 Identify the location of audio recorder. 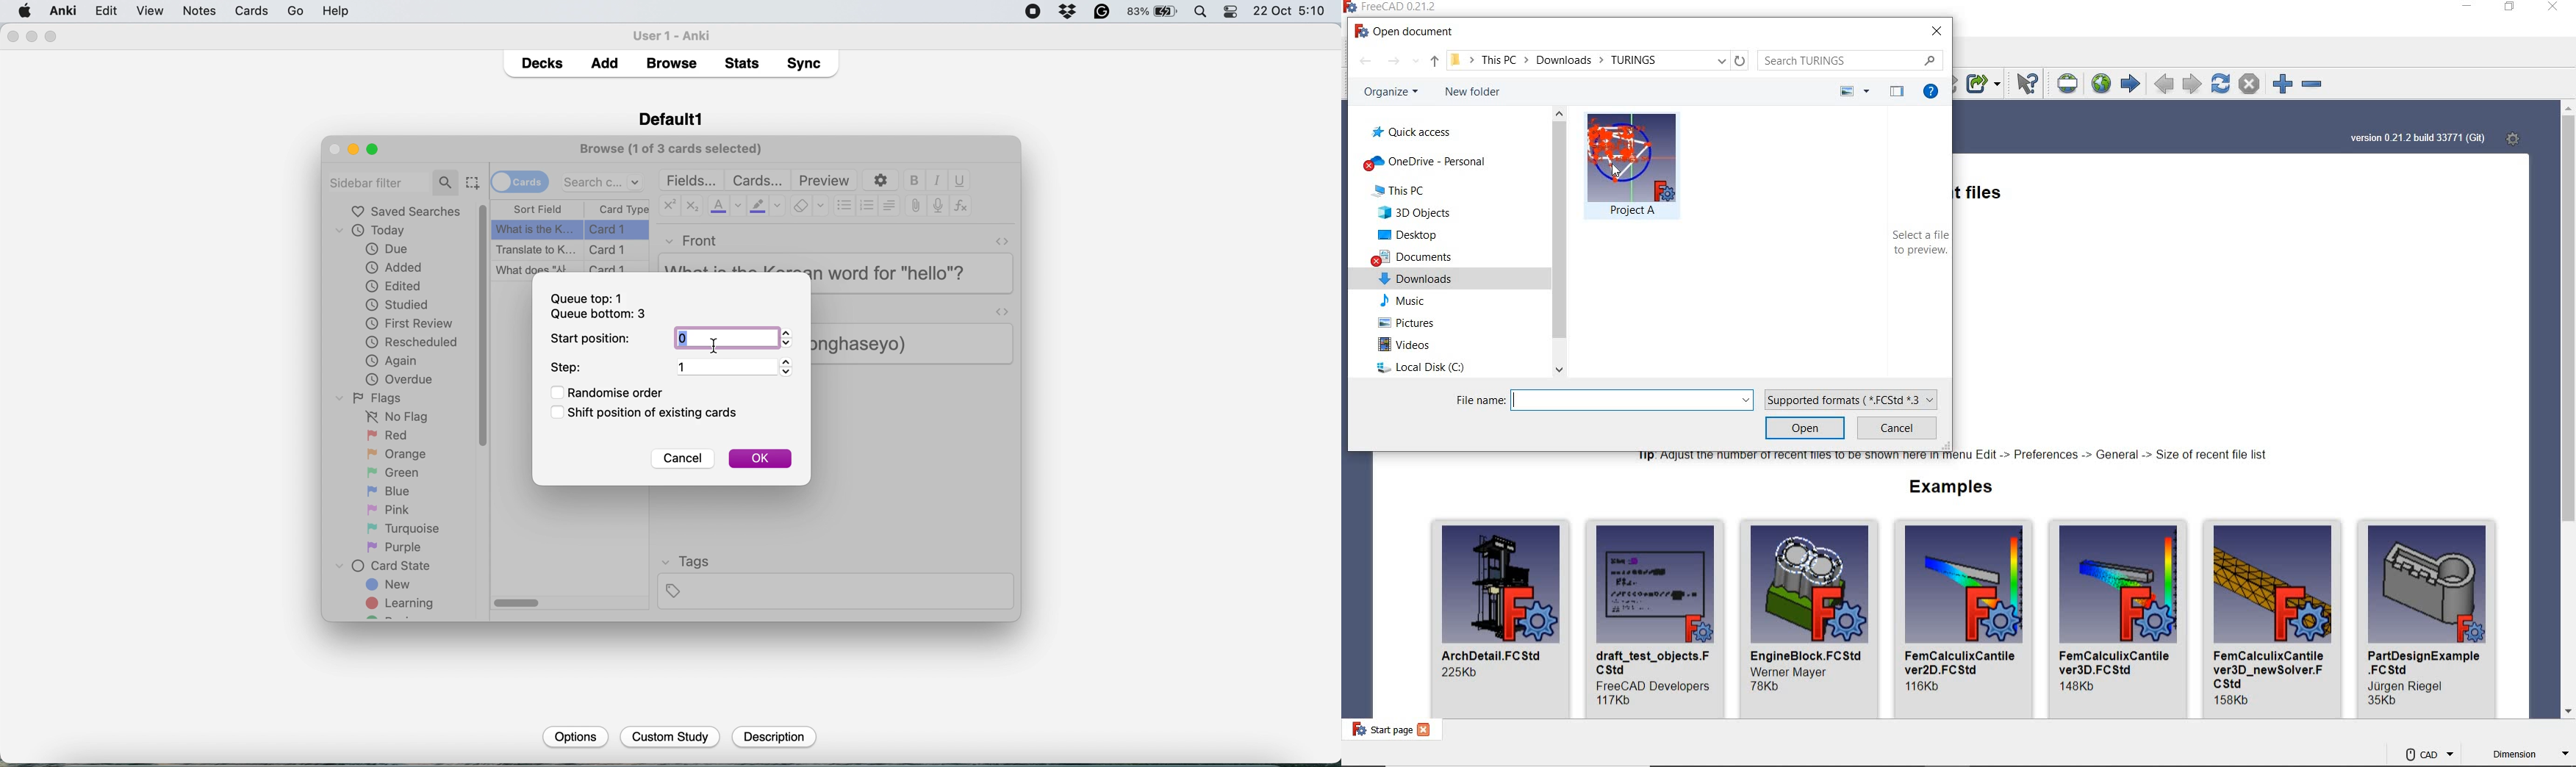
(937, 207).